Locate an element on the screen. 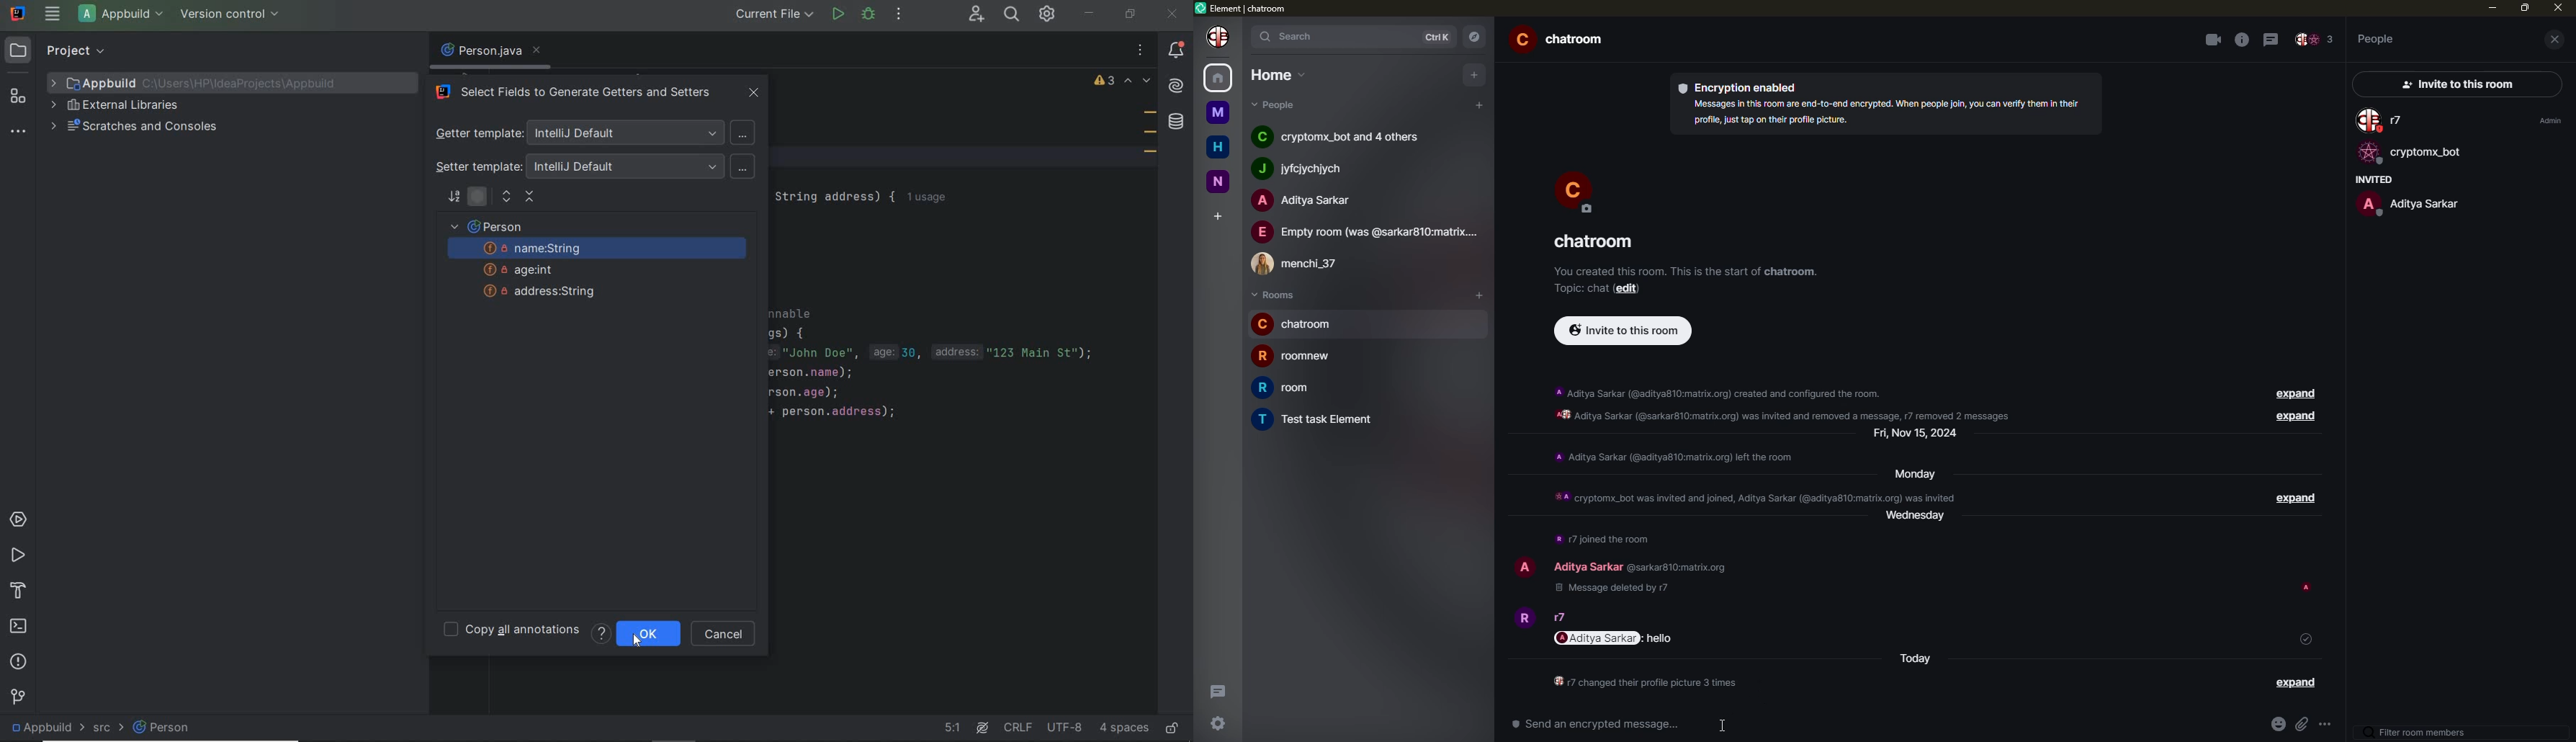  day is located at coordinates (1916, 660).